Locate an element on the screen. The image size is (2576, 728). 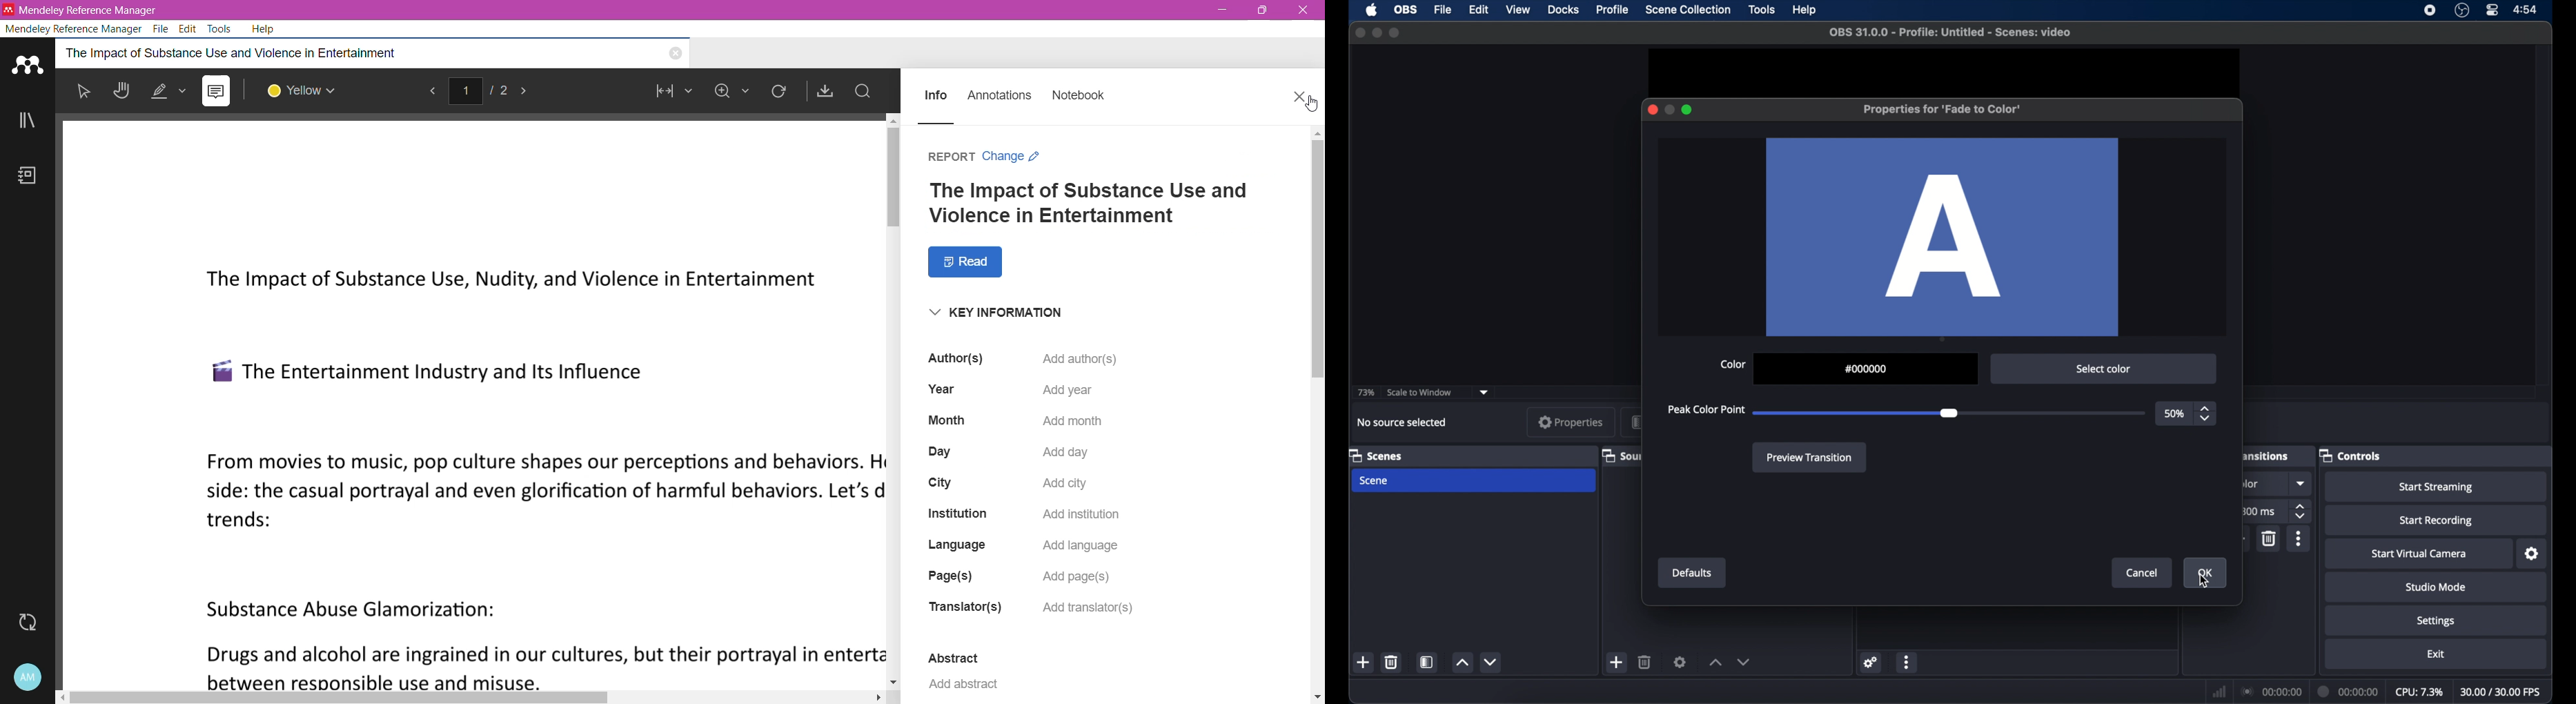
maximize is located at coordinates (1395, 33).